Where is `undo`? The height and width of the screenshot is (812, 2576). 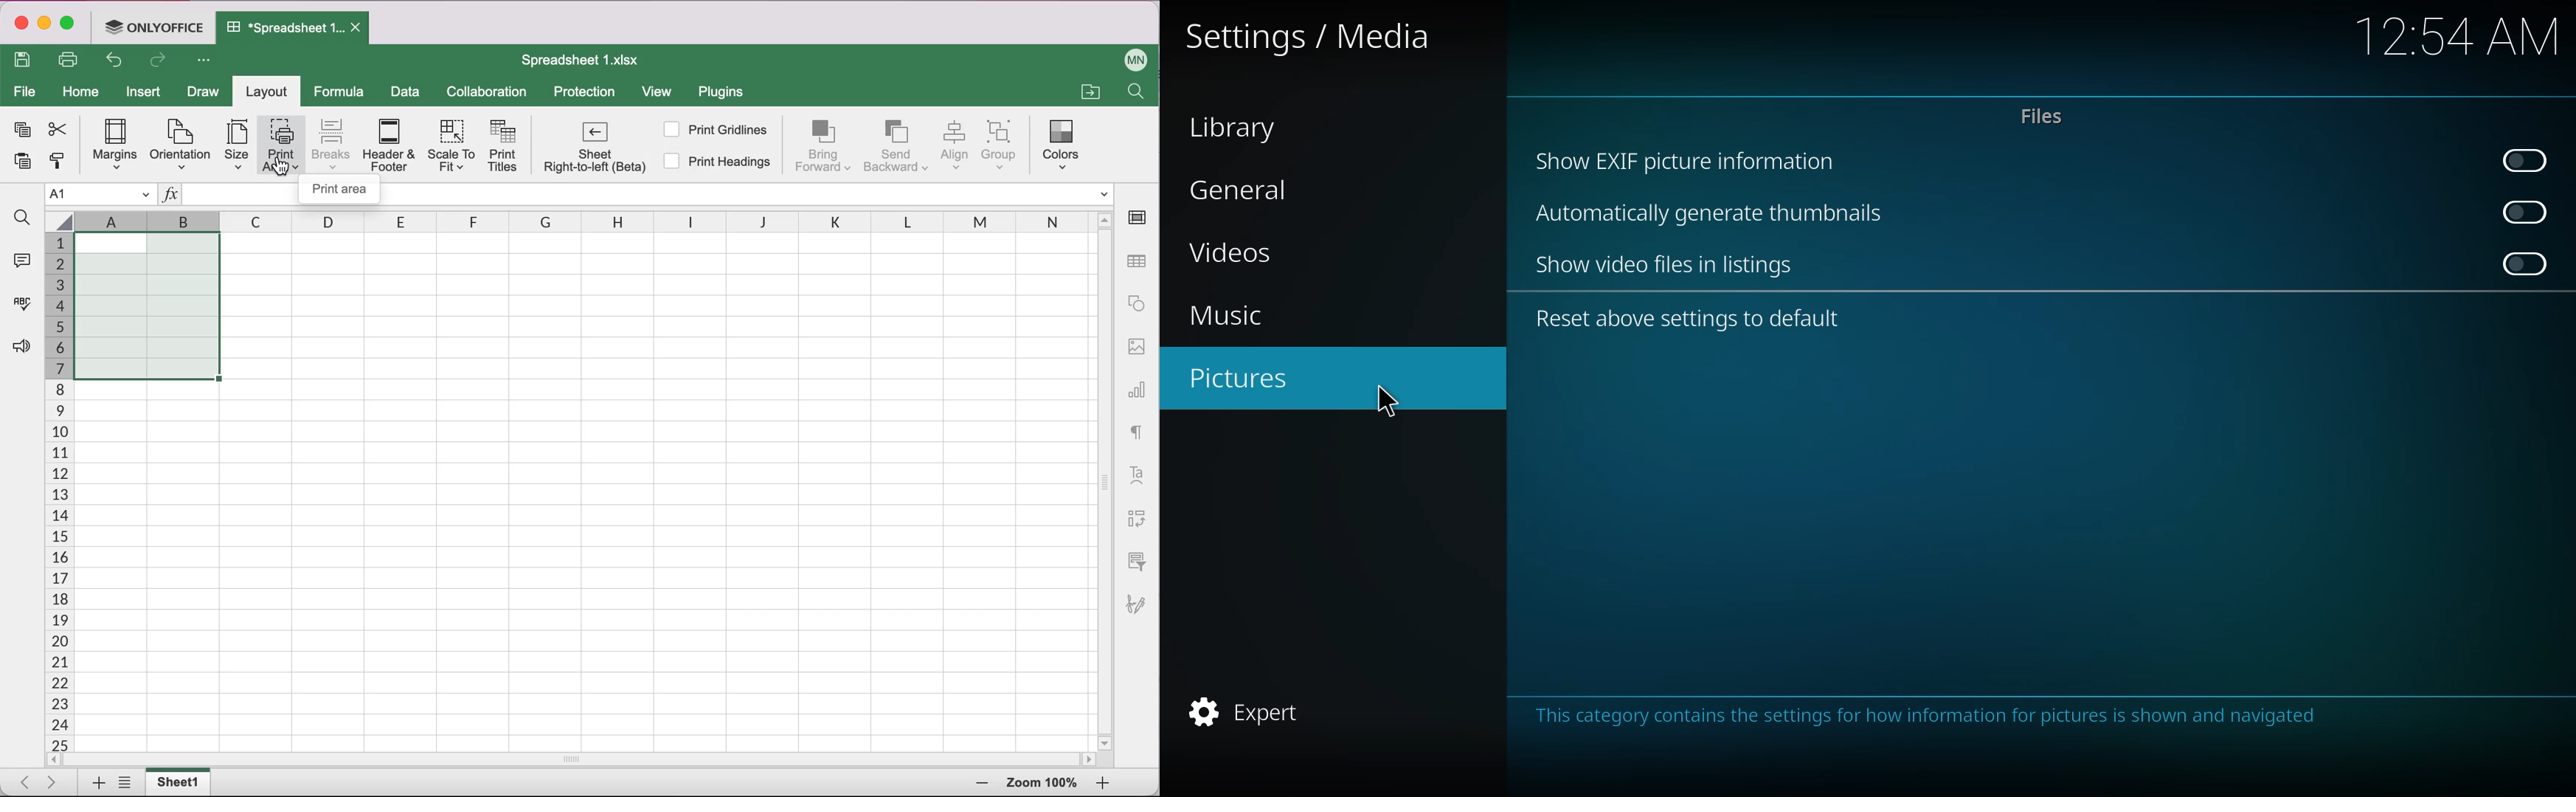
undo is located at coordinates (118, 63).